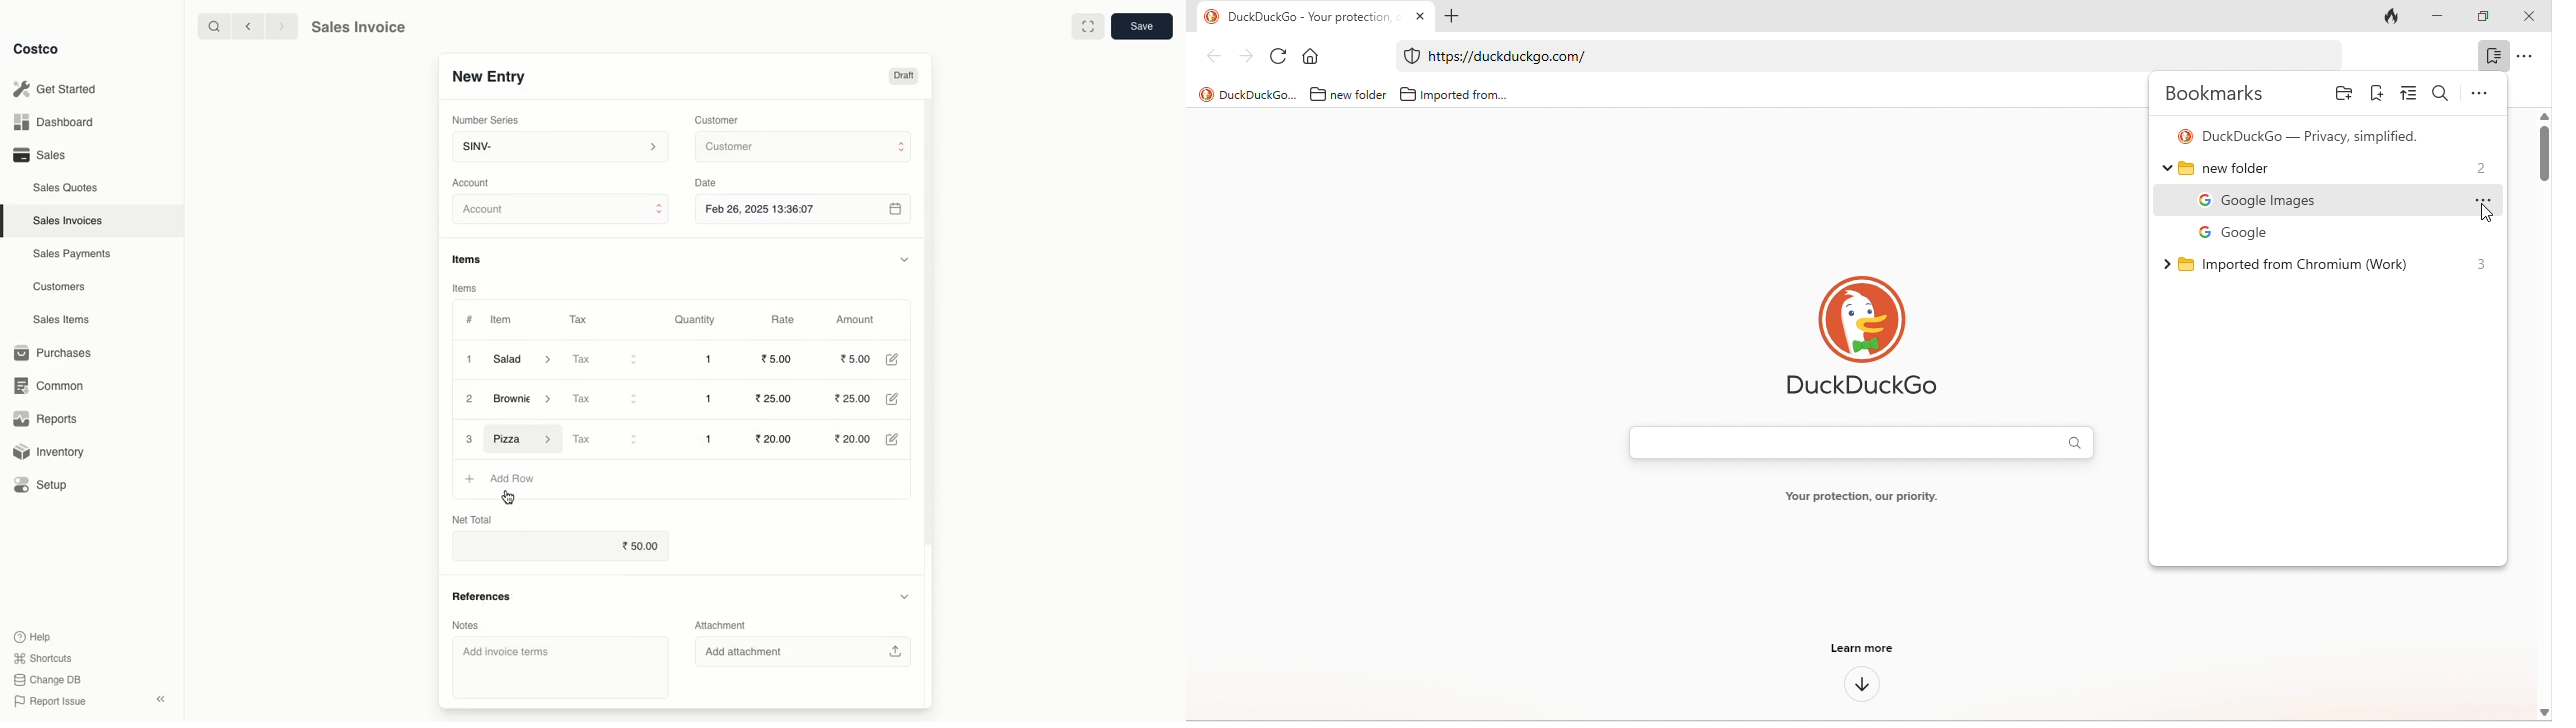  Describe the element at coordinates (1145, 28) in the screenshot. I see `Save` at that location.